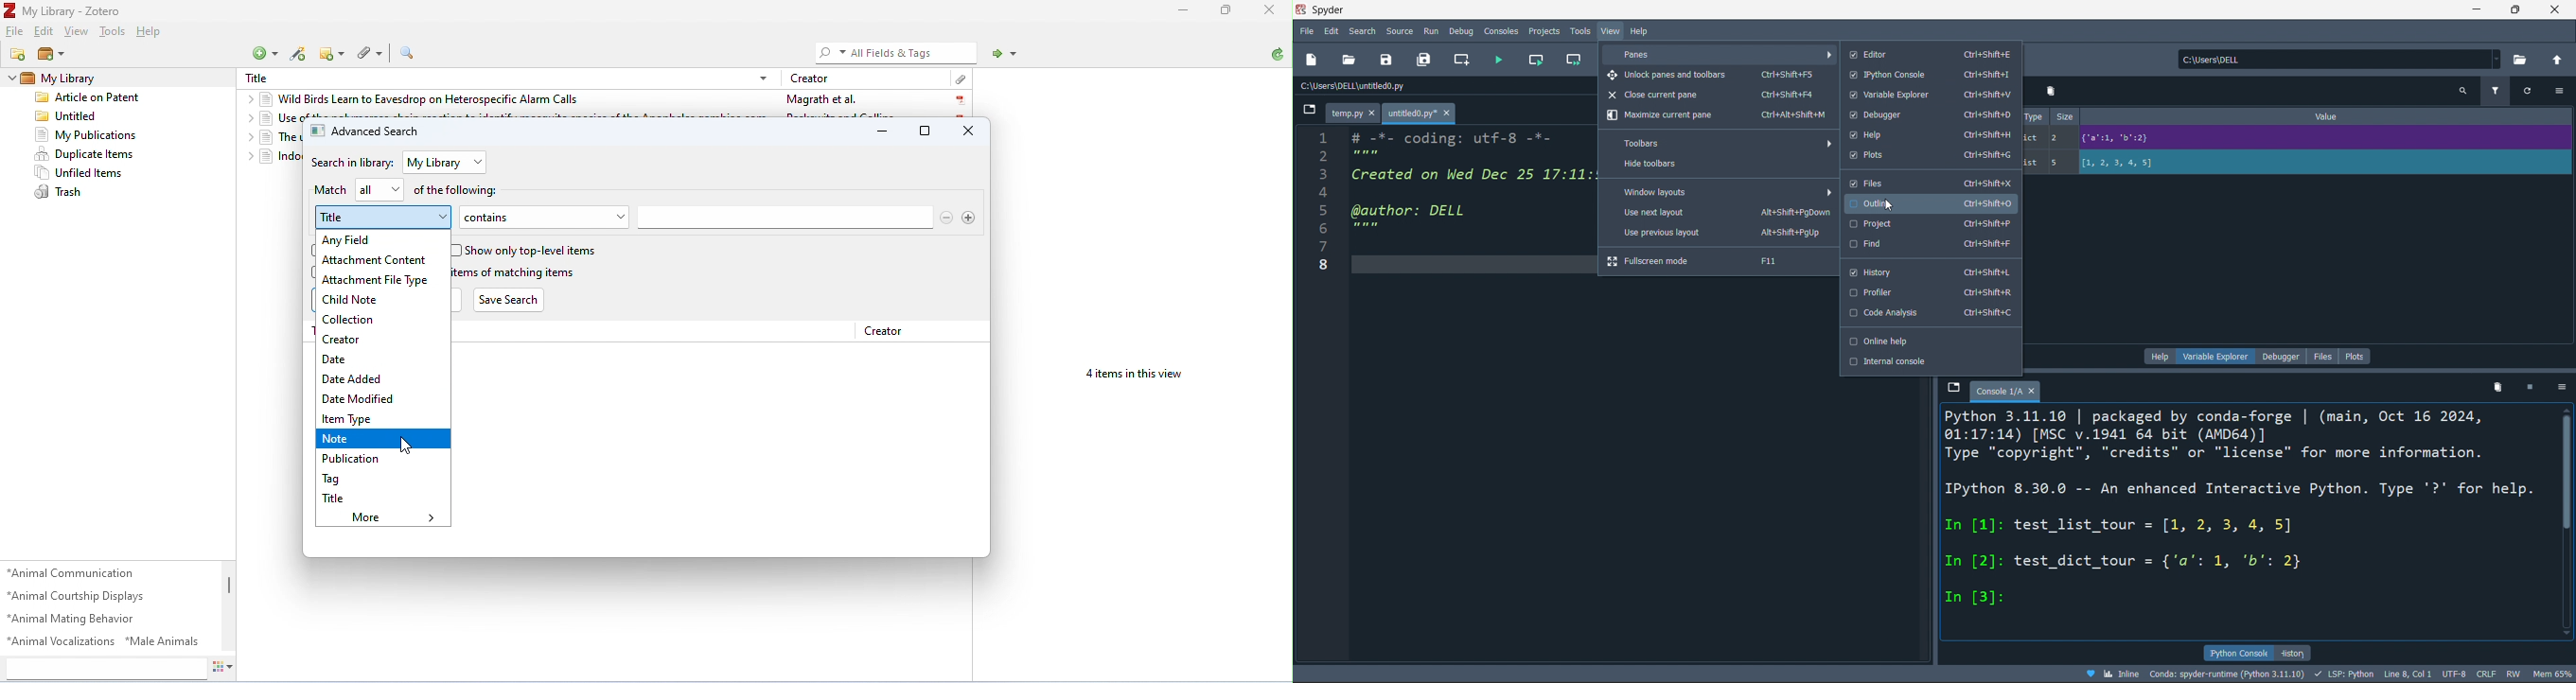 This screenshot has width=2576, height=700. What do you see at coordinates (79, 597) in the screenshot?
I see `animal courtship displays` at bounding box center [79, 597].